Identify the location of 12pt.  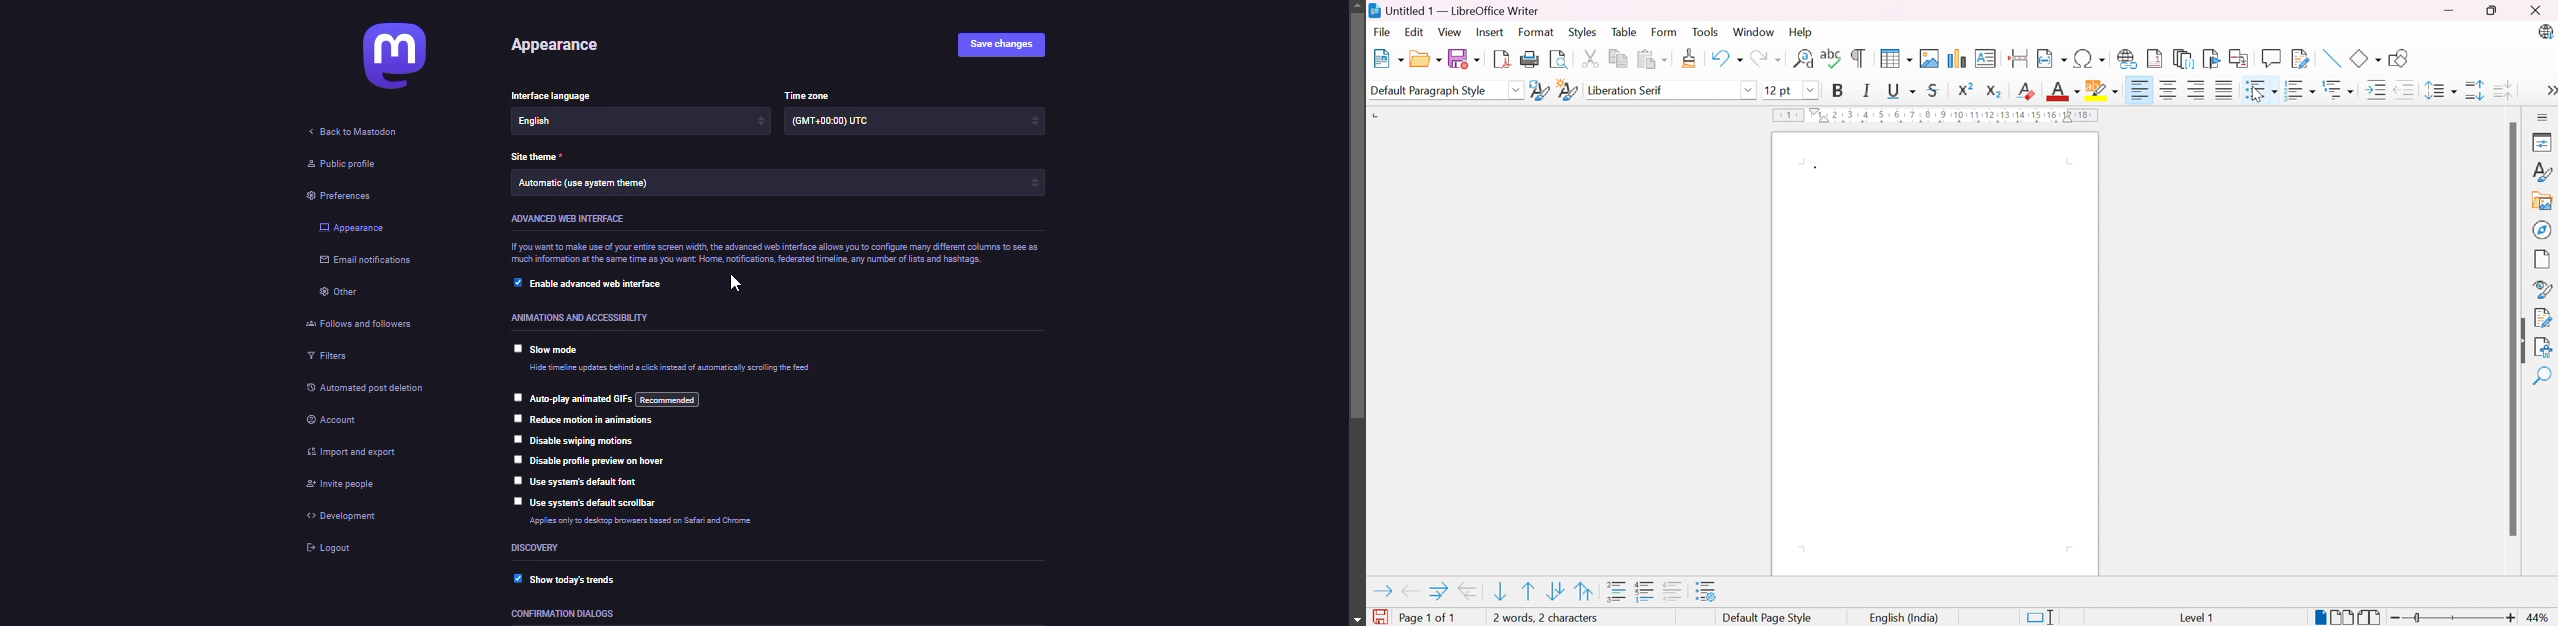
(1777, 90).